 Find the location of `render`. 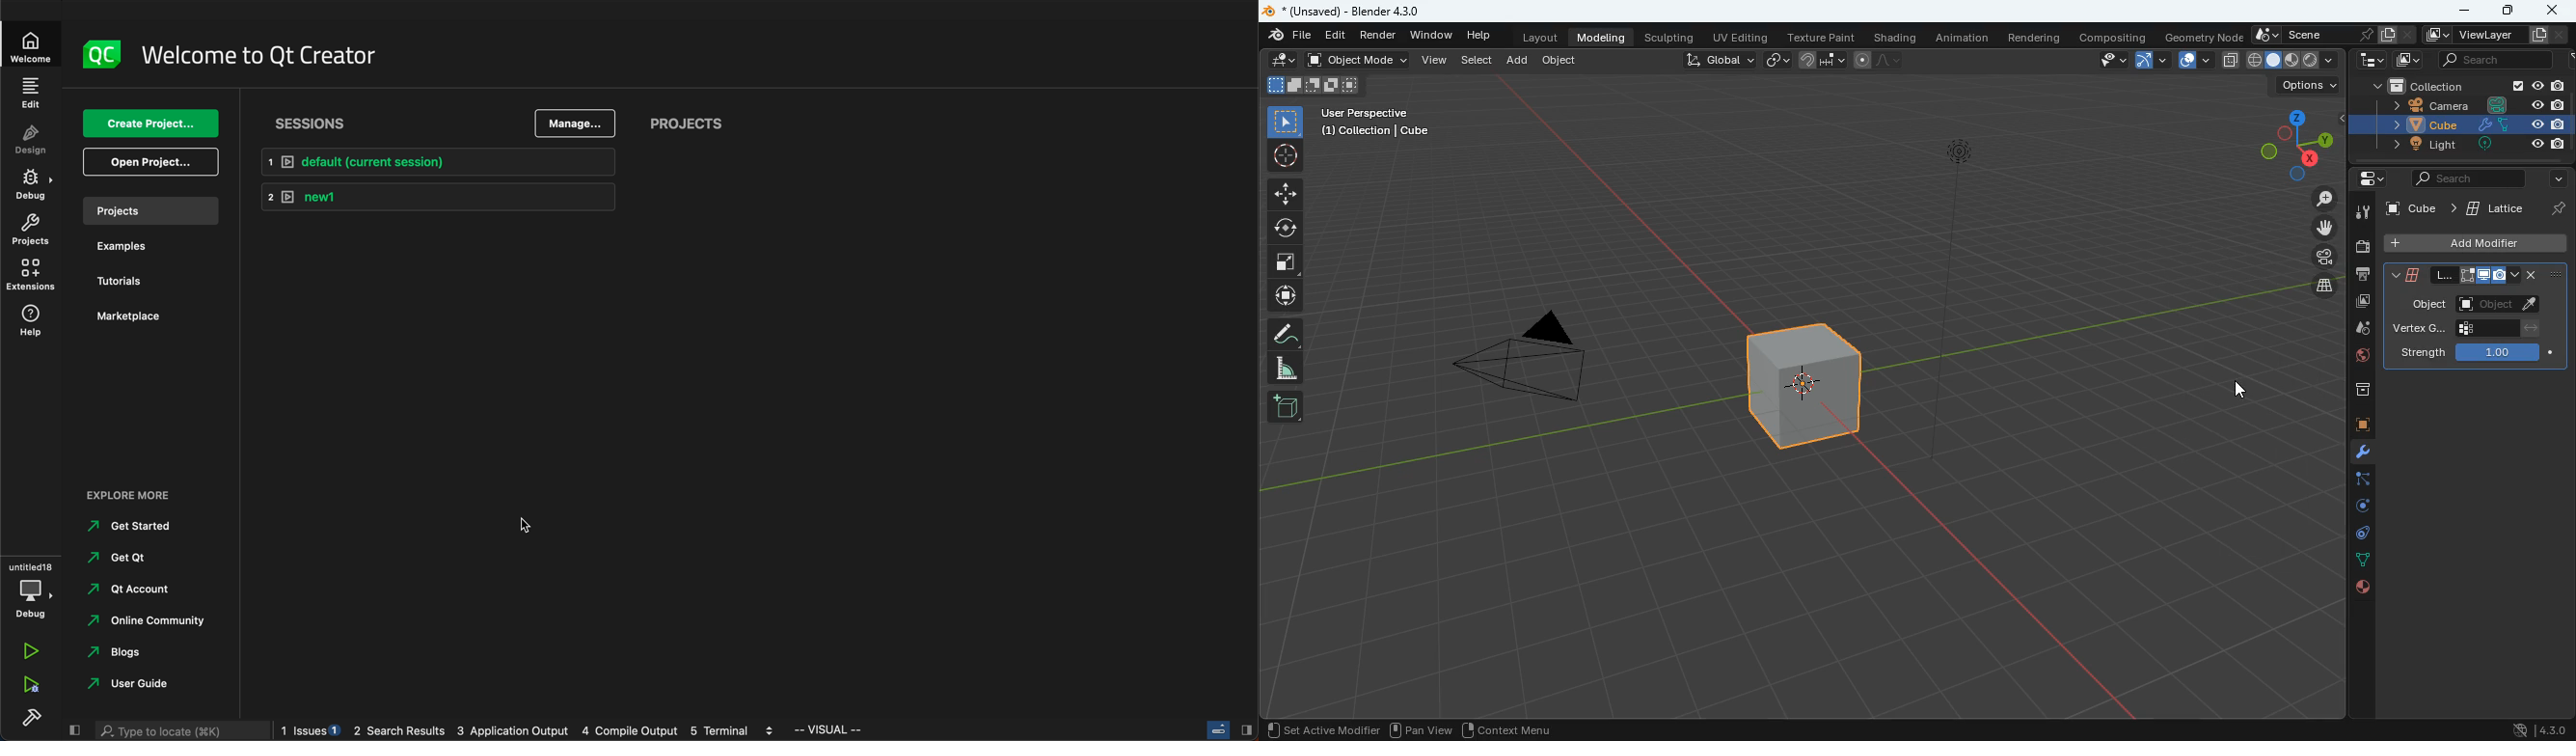

render is located at coordinates (1378, 35).